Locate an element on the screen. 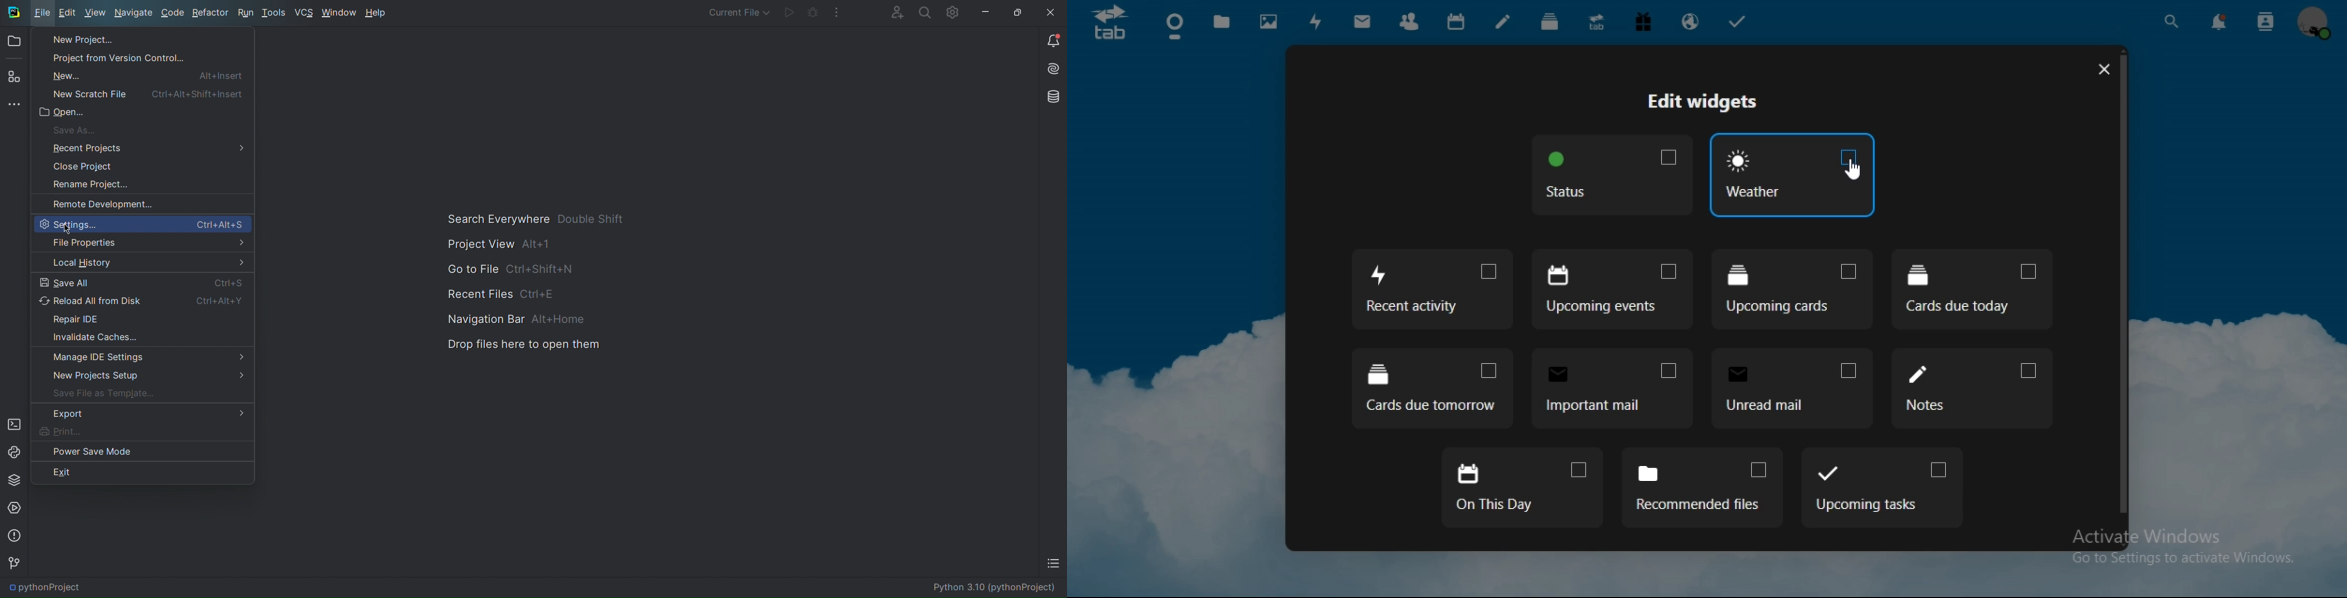 This screenshot has height=616, width=2352. notifications is located at coordinates (2216, 22).